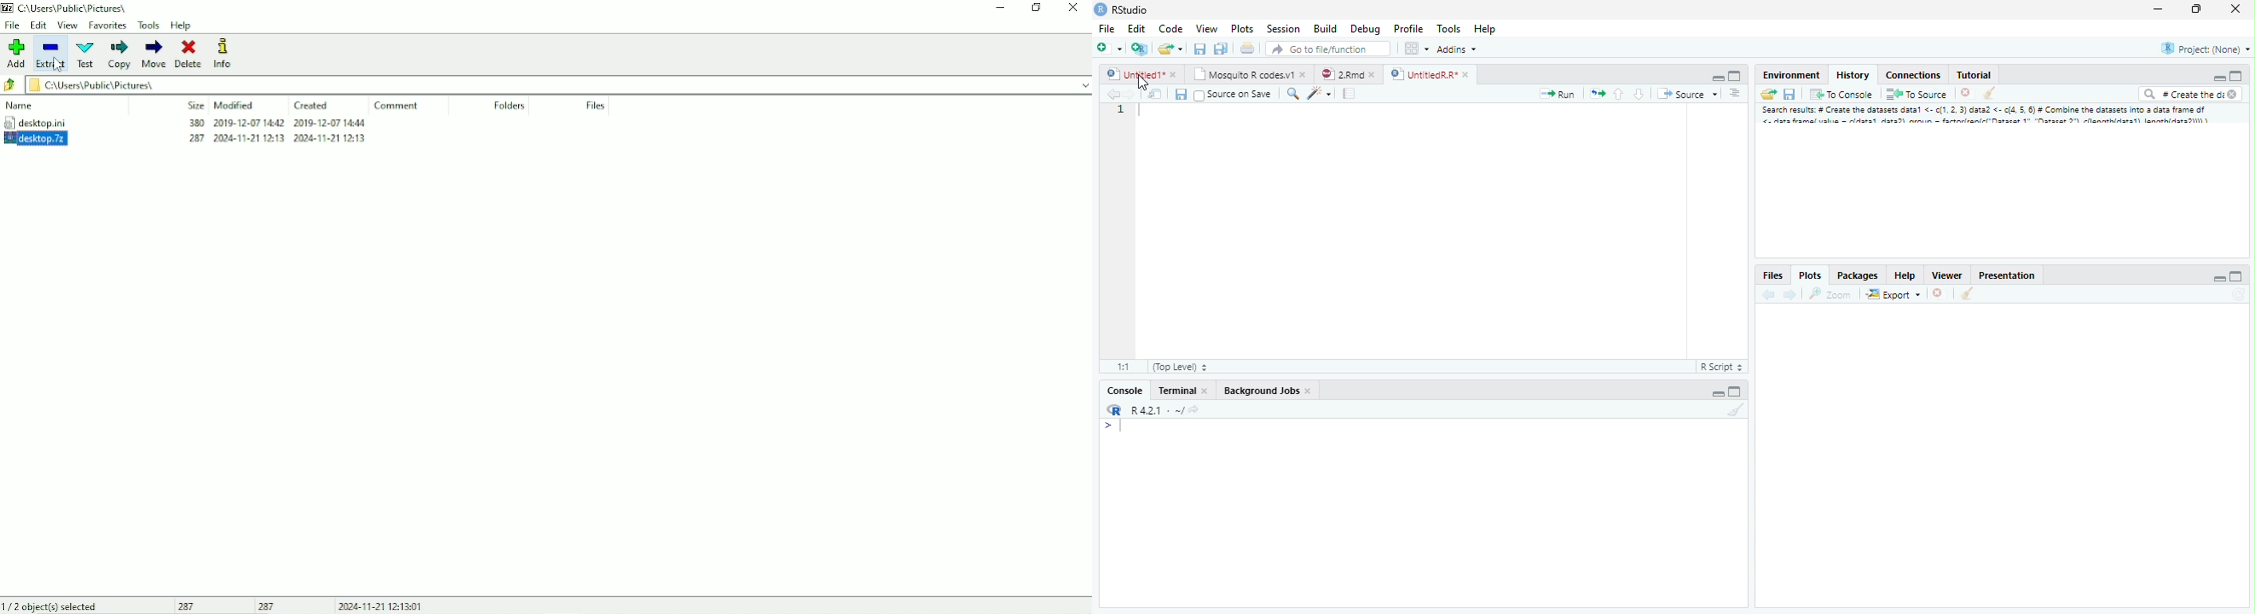  What do you see at coordinates (1147, 410) in the screenshot?
I see `R.4.2.1` at bounding box center [1147, 410].